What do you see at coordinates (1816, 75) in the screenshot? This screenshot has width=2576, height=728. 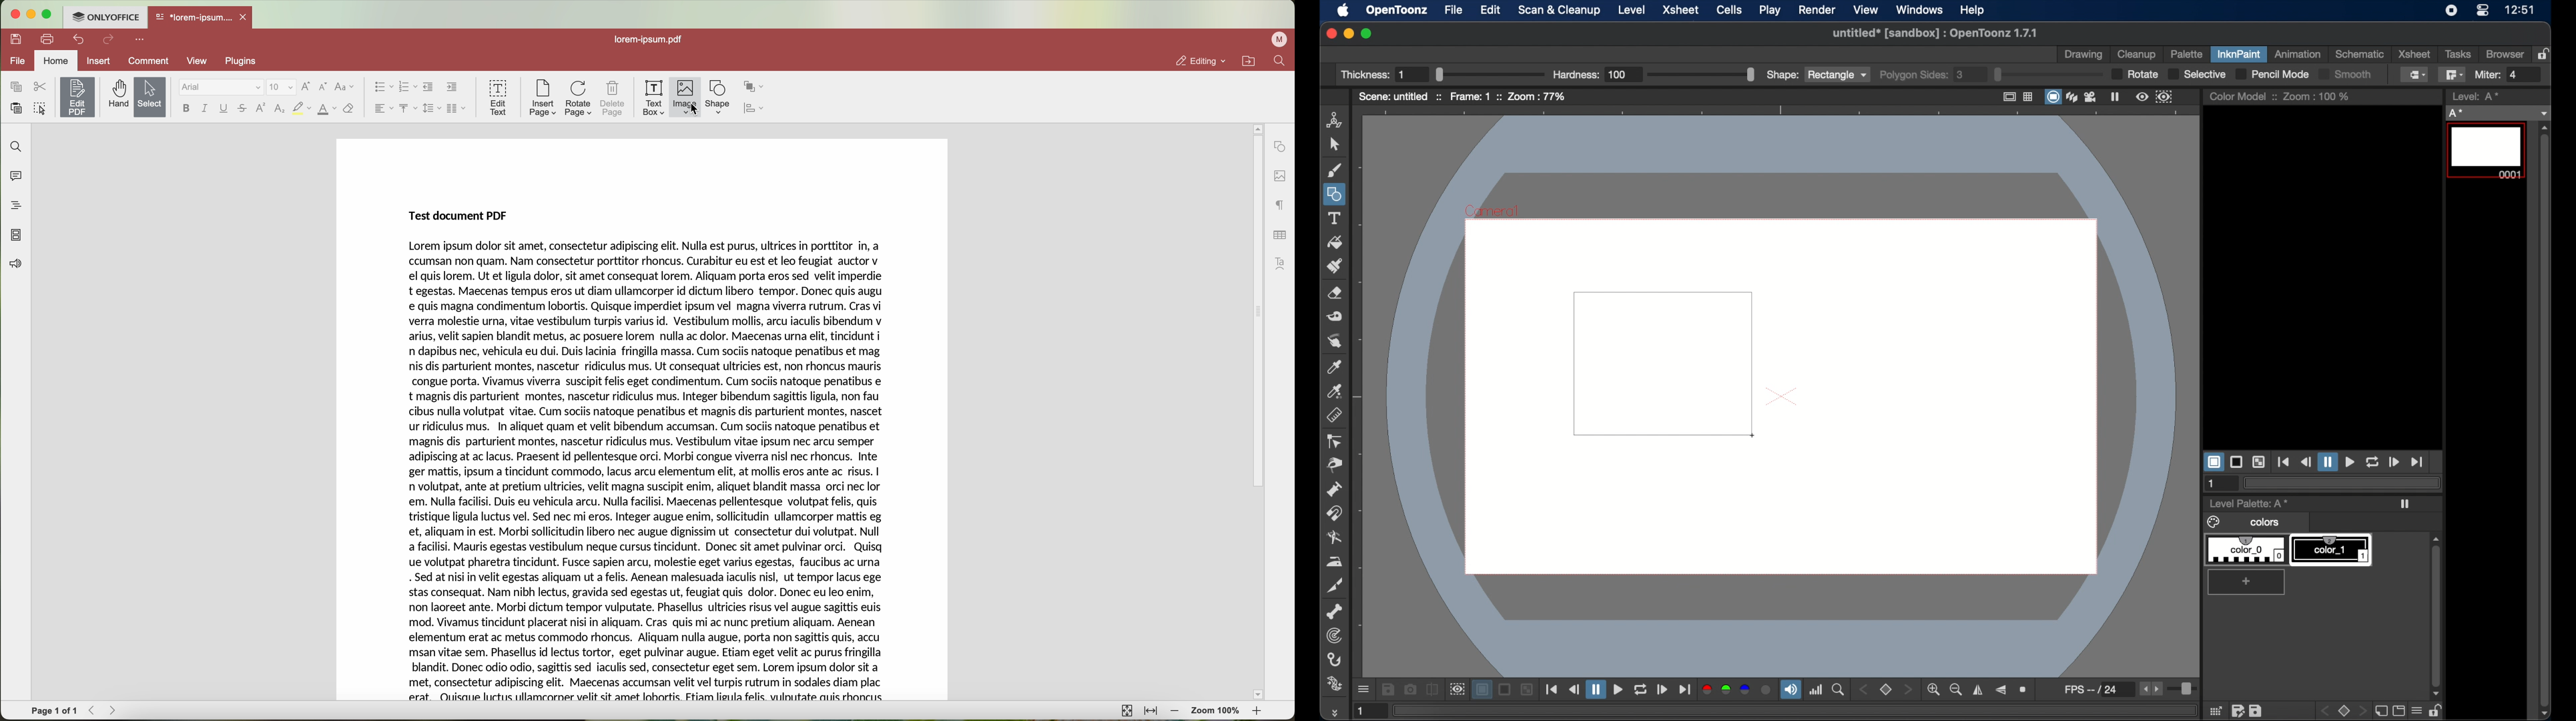 I see `shape` at bounding box center [1816, 75].